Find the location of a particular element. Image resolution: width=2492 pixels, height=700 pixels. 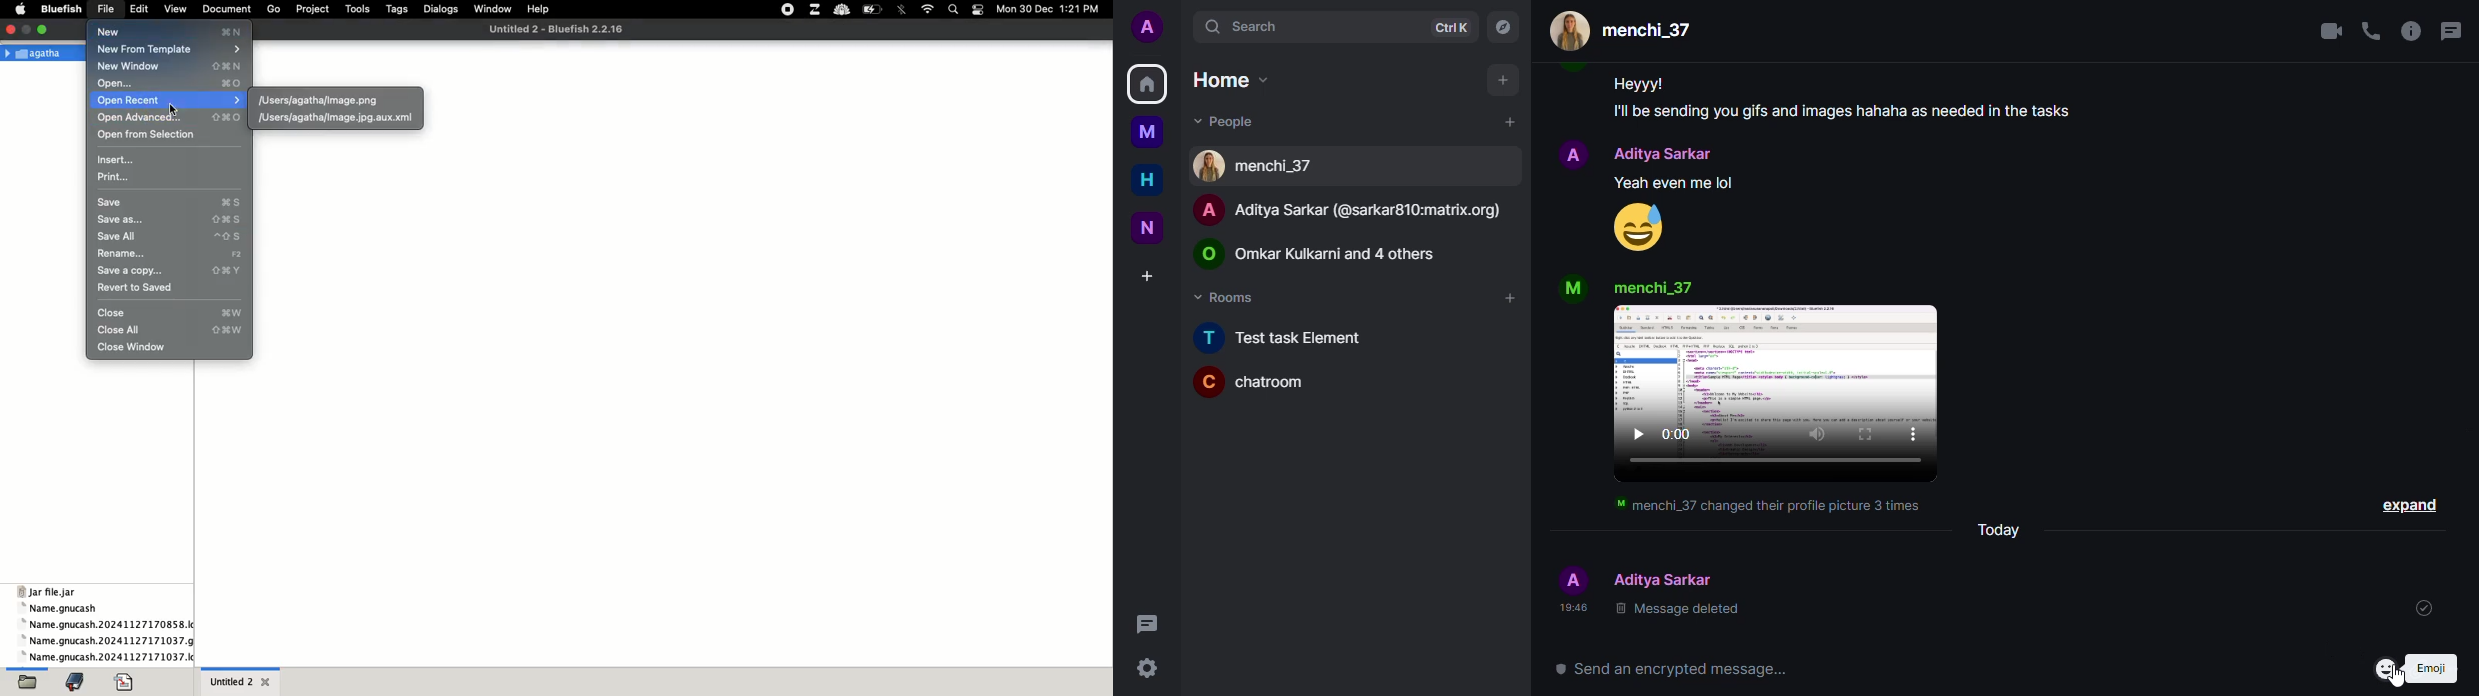

dialogs is located at coordinates (442, 11).